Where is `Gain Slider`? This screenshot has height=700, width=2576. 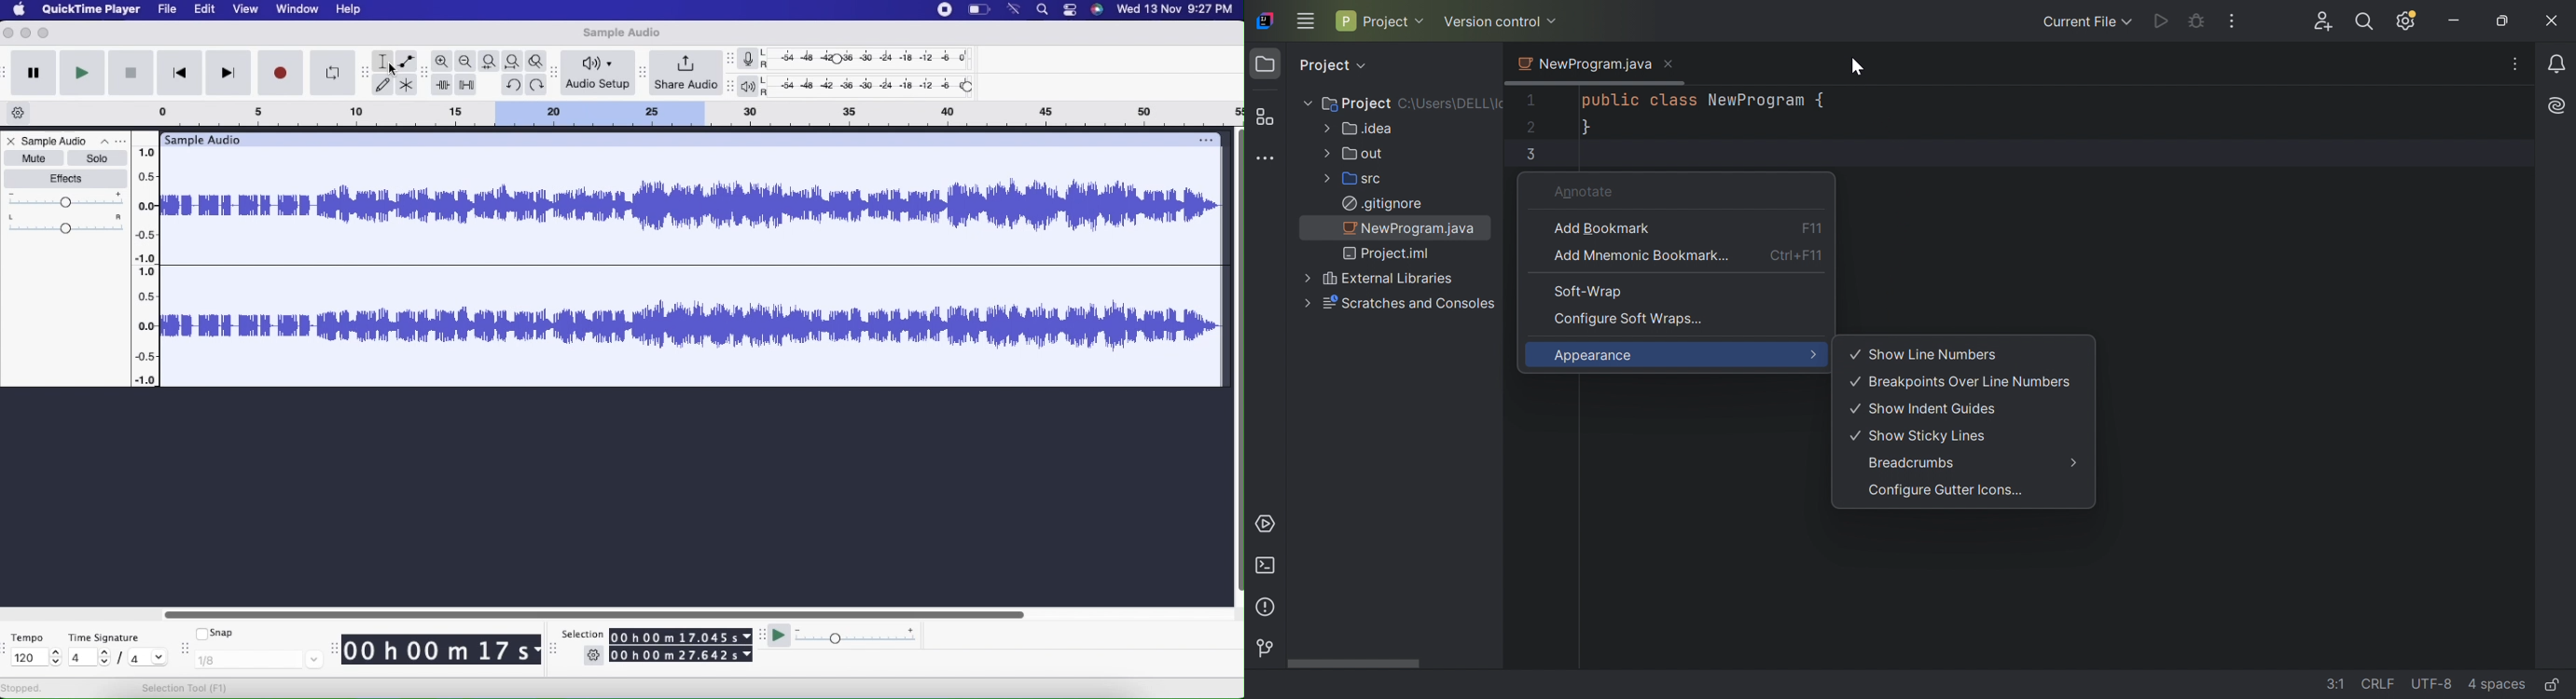
Gain Slider is located at coordinates (66, 200).